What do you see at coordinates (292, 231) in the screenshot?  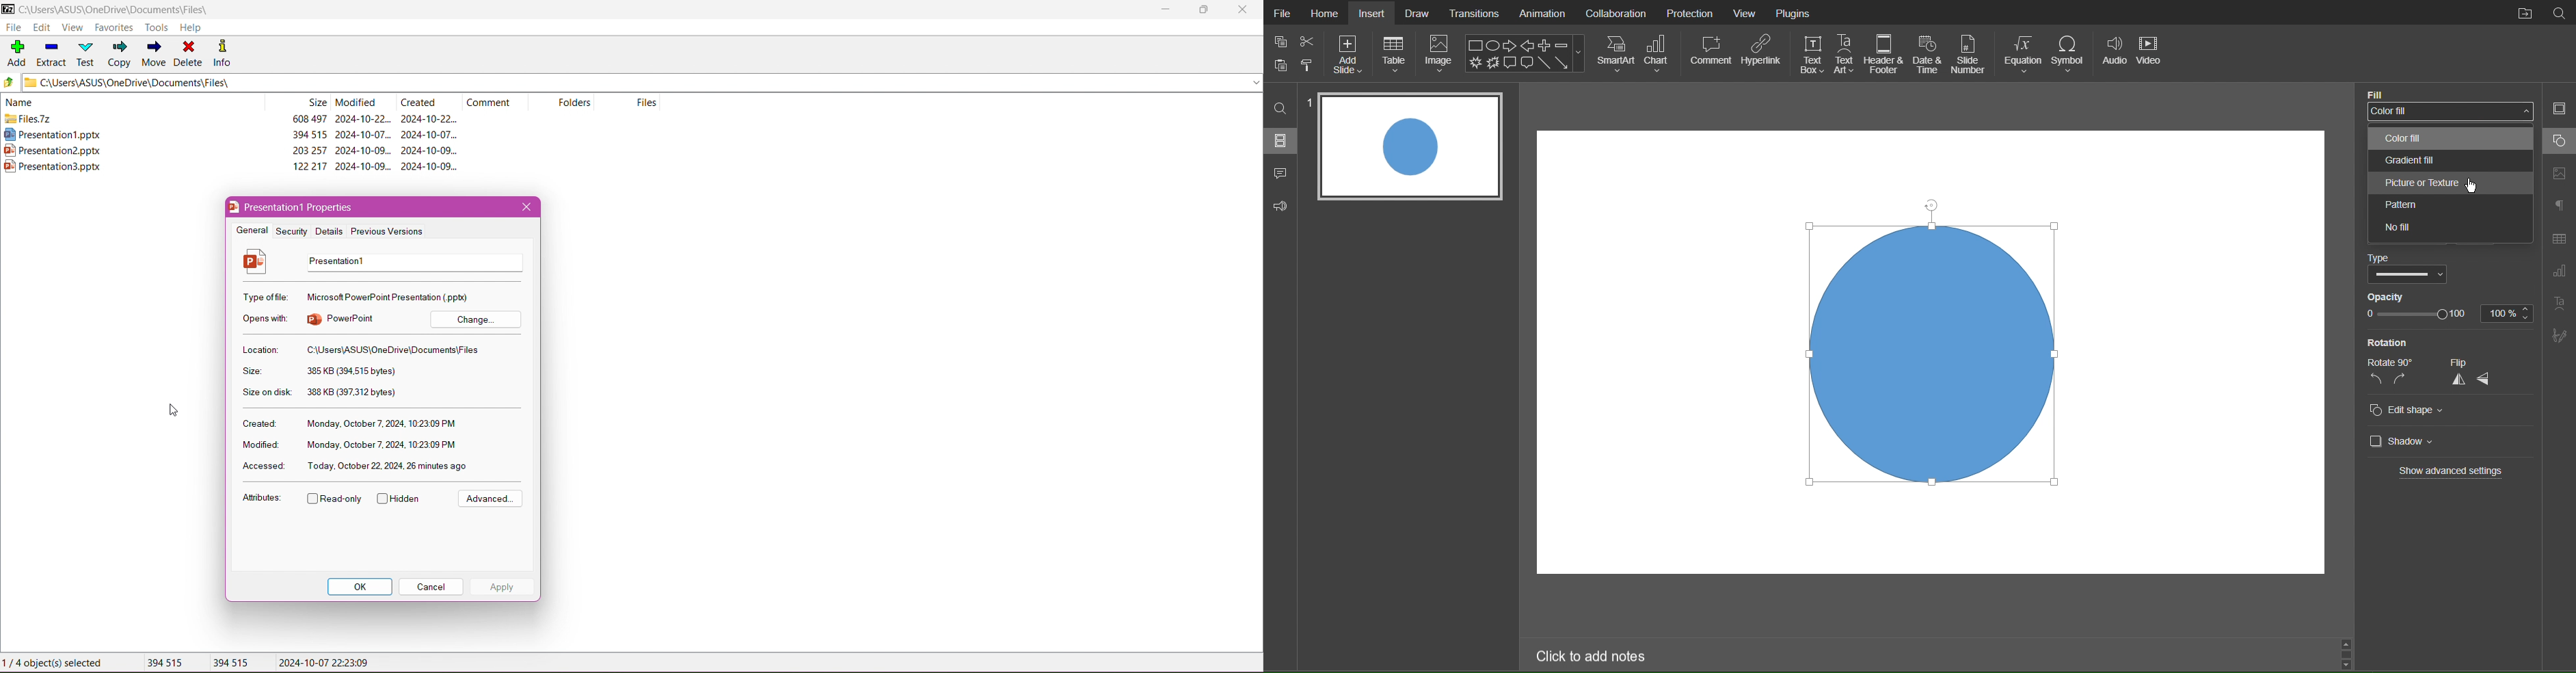 I see `Security` at bounding box center [292, 231].